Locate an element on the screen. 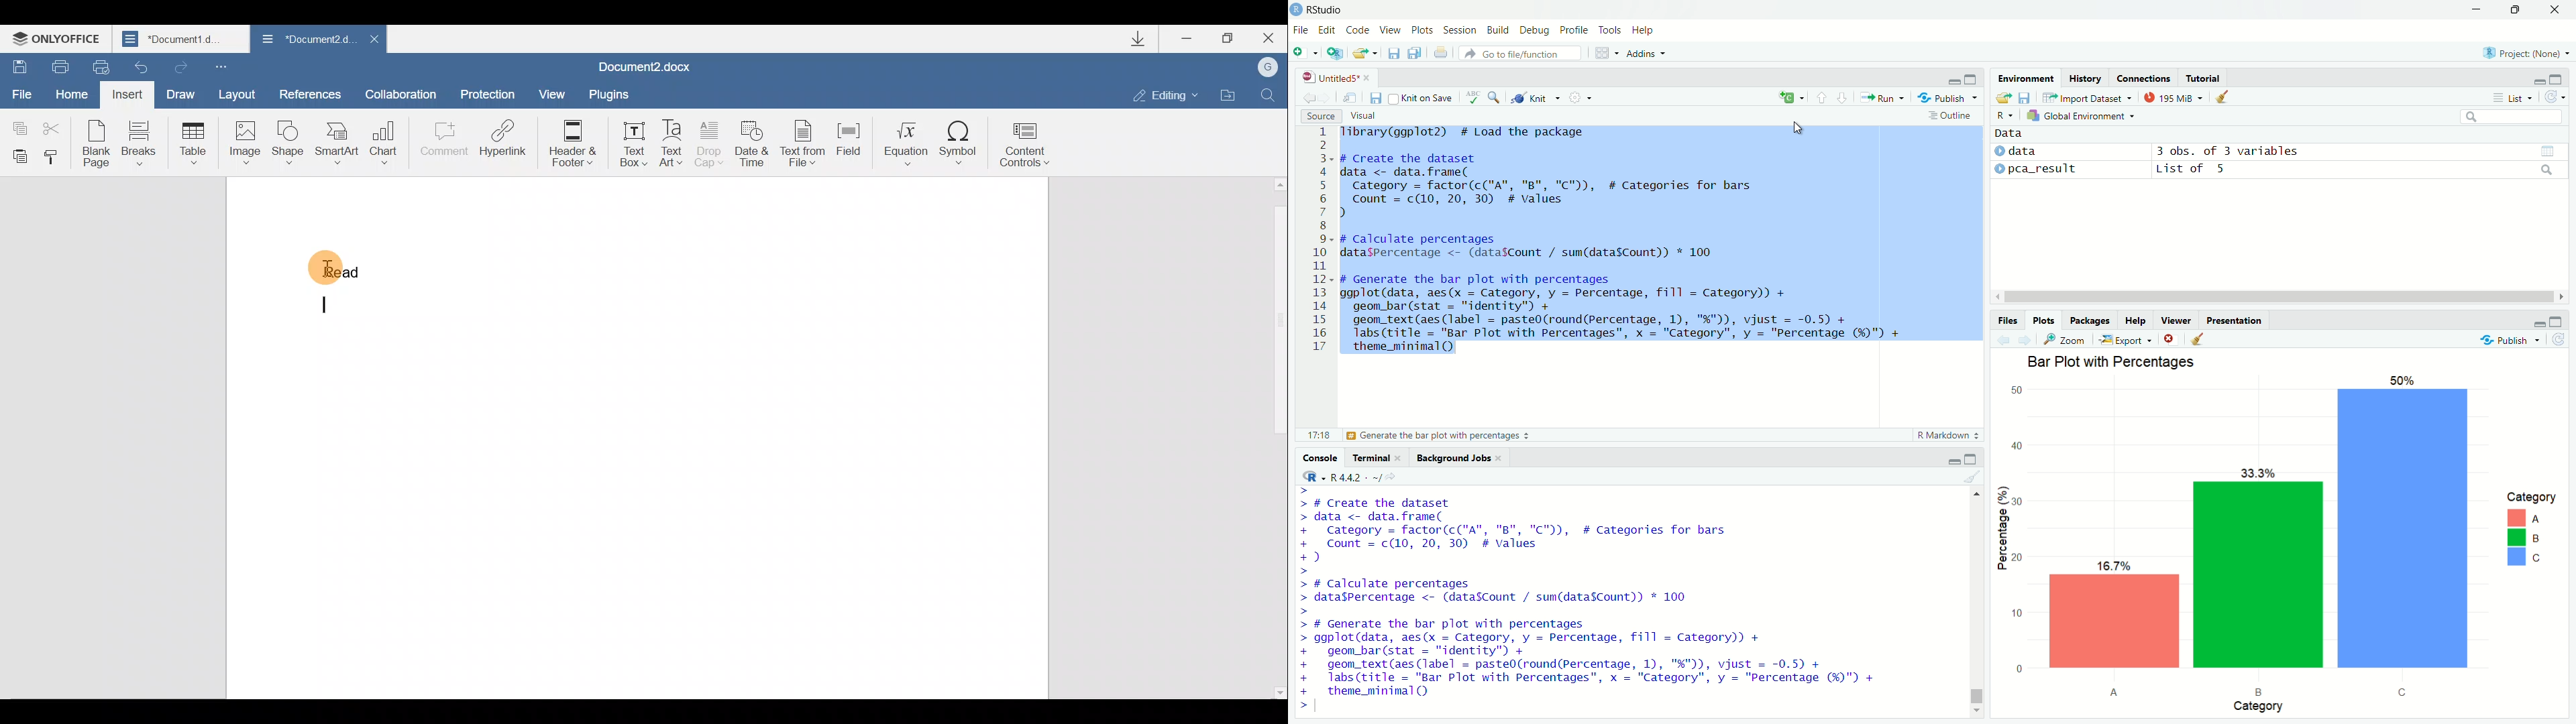  Editing is located at coordinates (1170, 95).